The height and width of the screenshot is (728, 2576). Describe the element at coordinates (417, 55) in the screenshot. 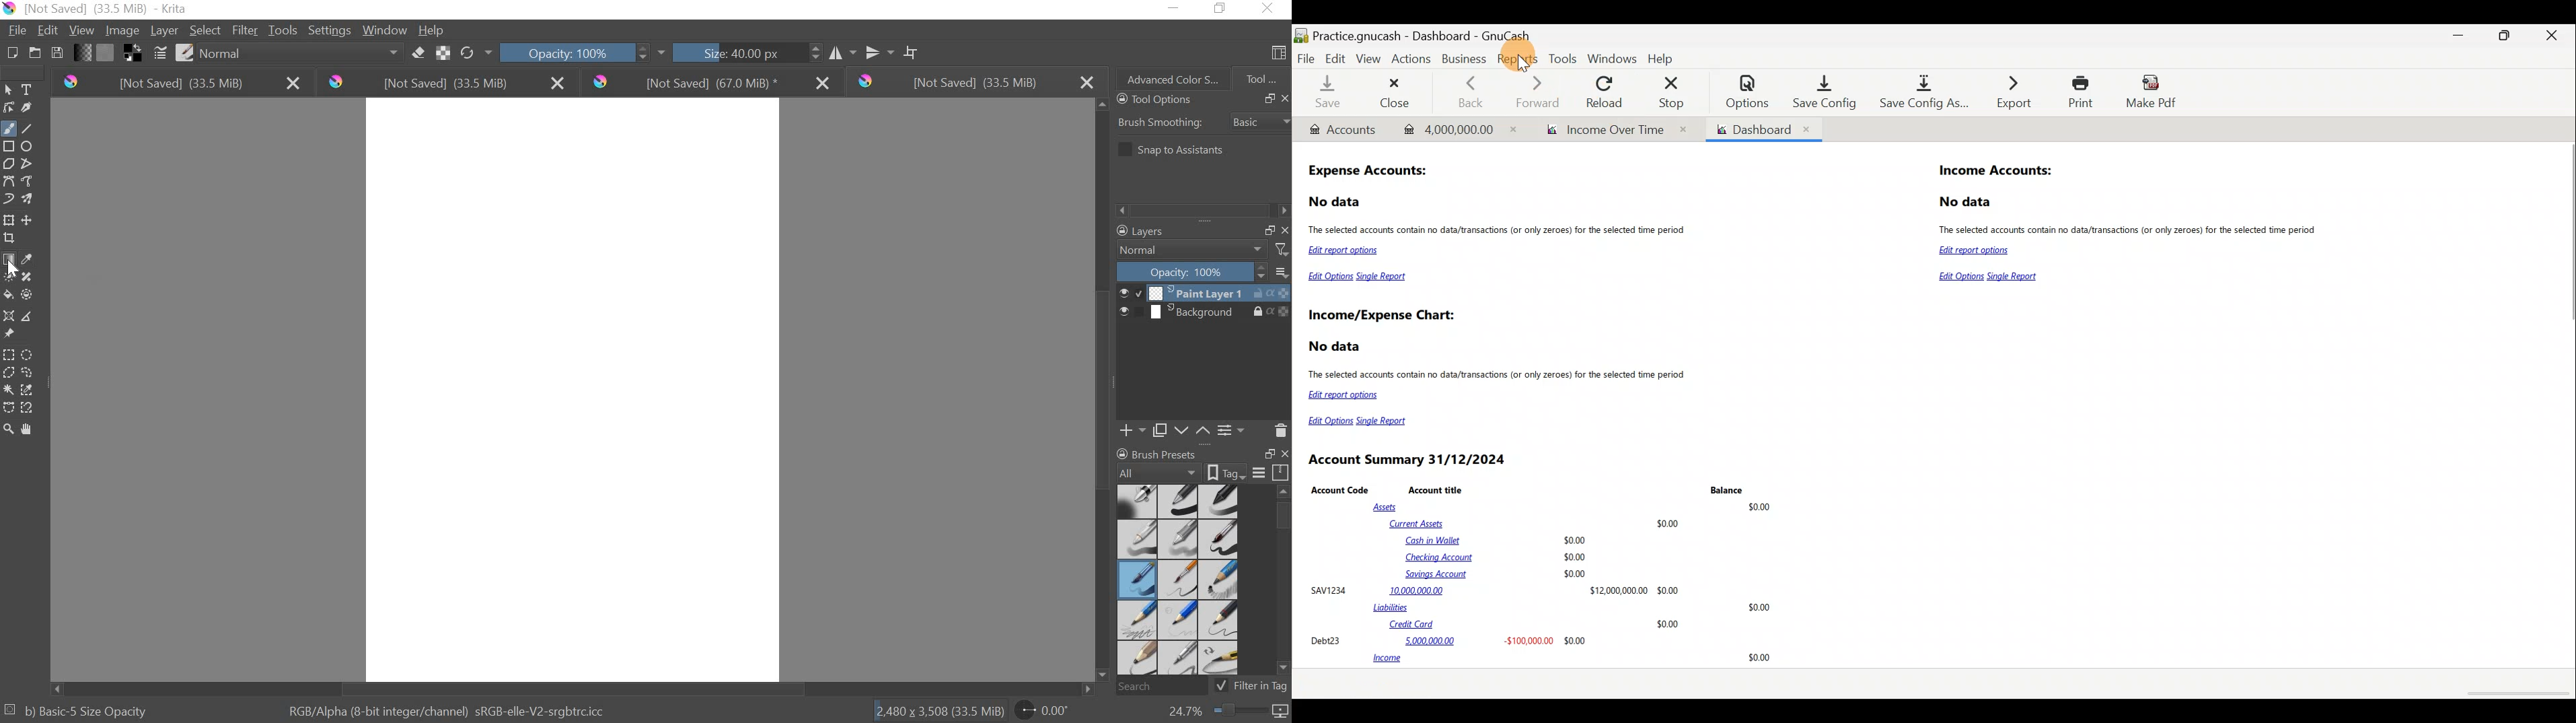

I see `ERASER MODE` at that location.